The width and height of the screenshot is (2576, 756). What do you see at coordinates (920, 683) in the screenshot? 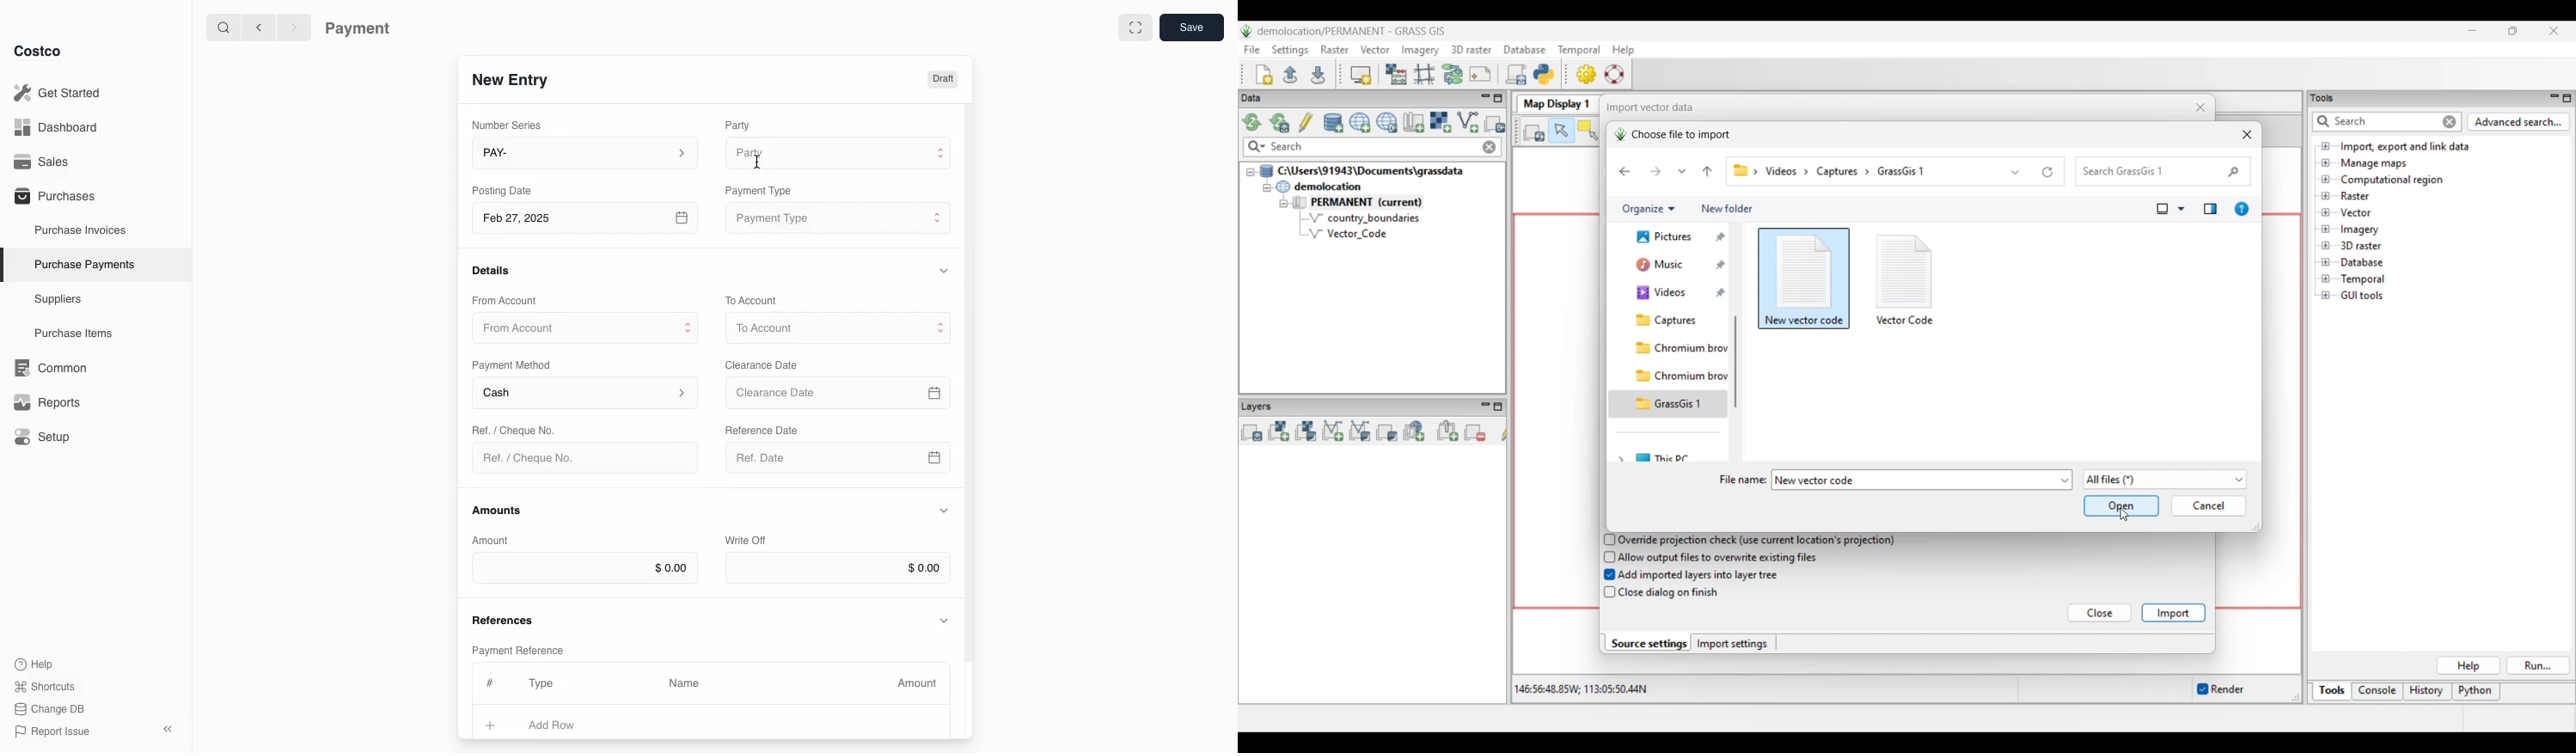
I see `Amount` at bounding box center [920, 683].